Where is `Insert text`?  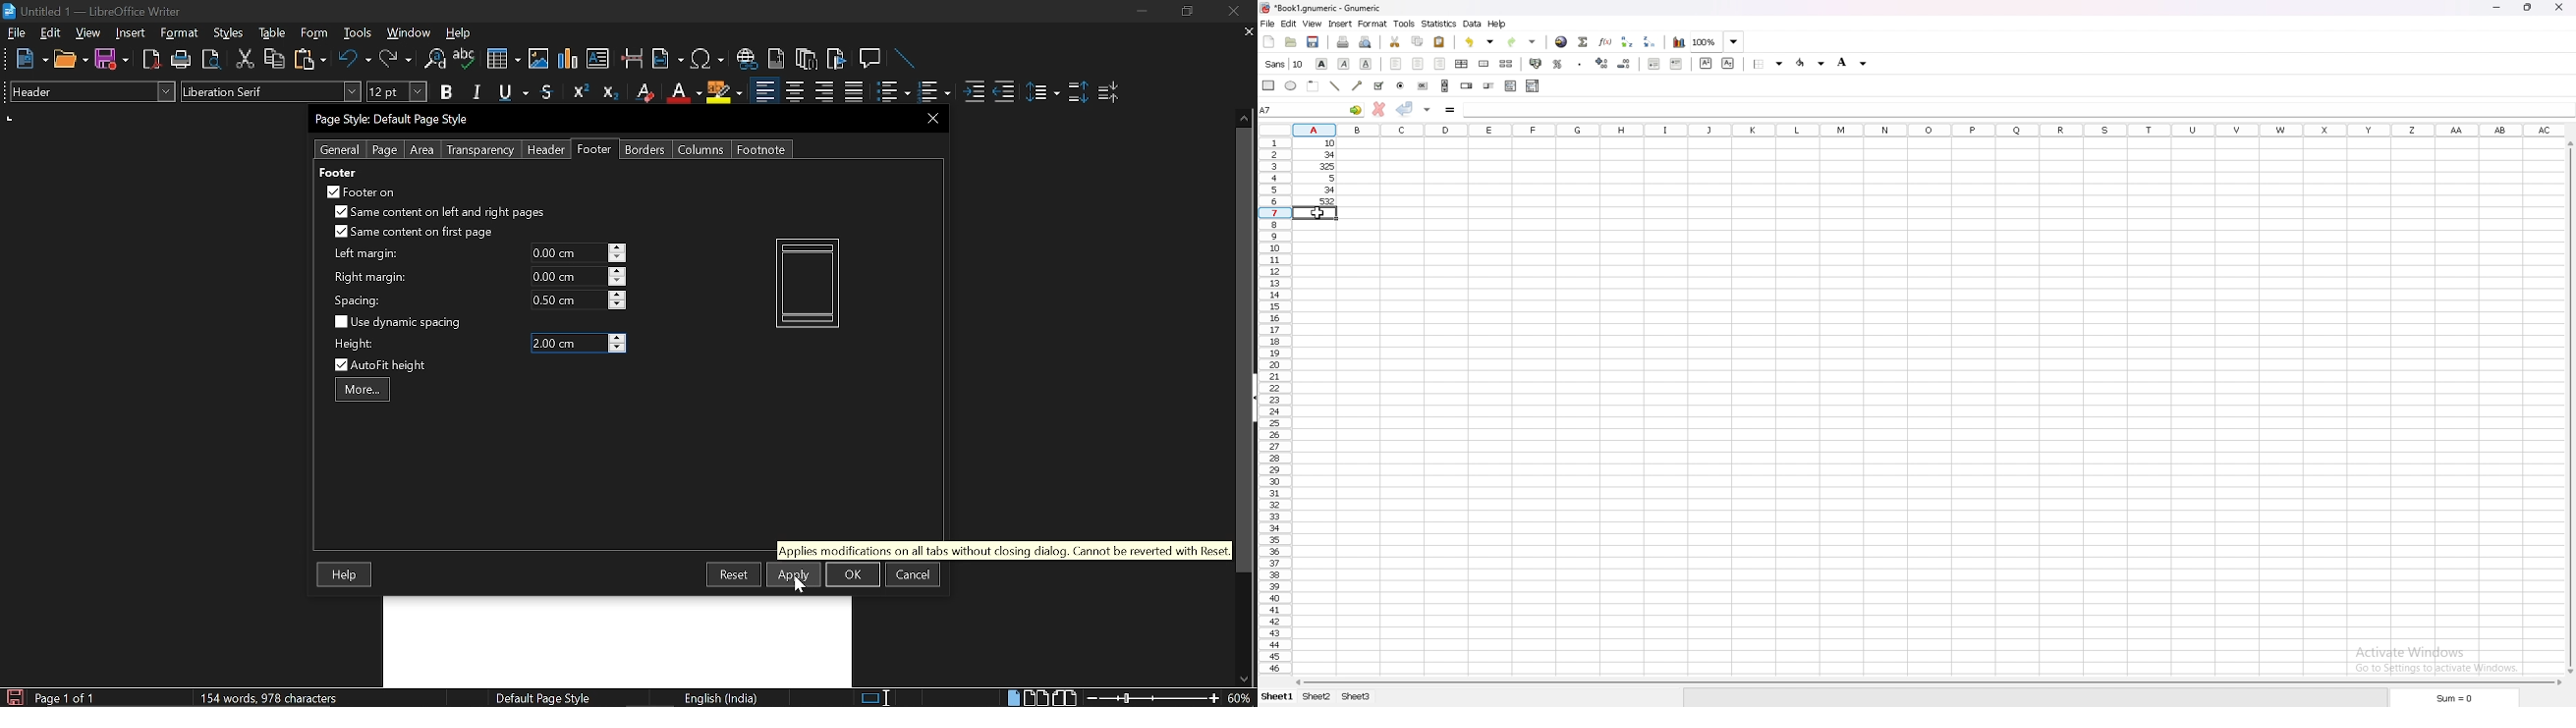
Insert text is located at coordinates (597, 58).